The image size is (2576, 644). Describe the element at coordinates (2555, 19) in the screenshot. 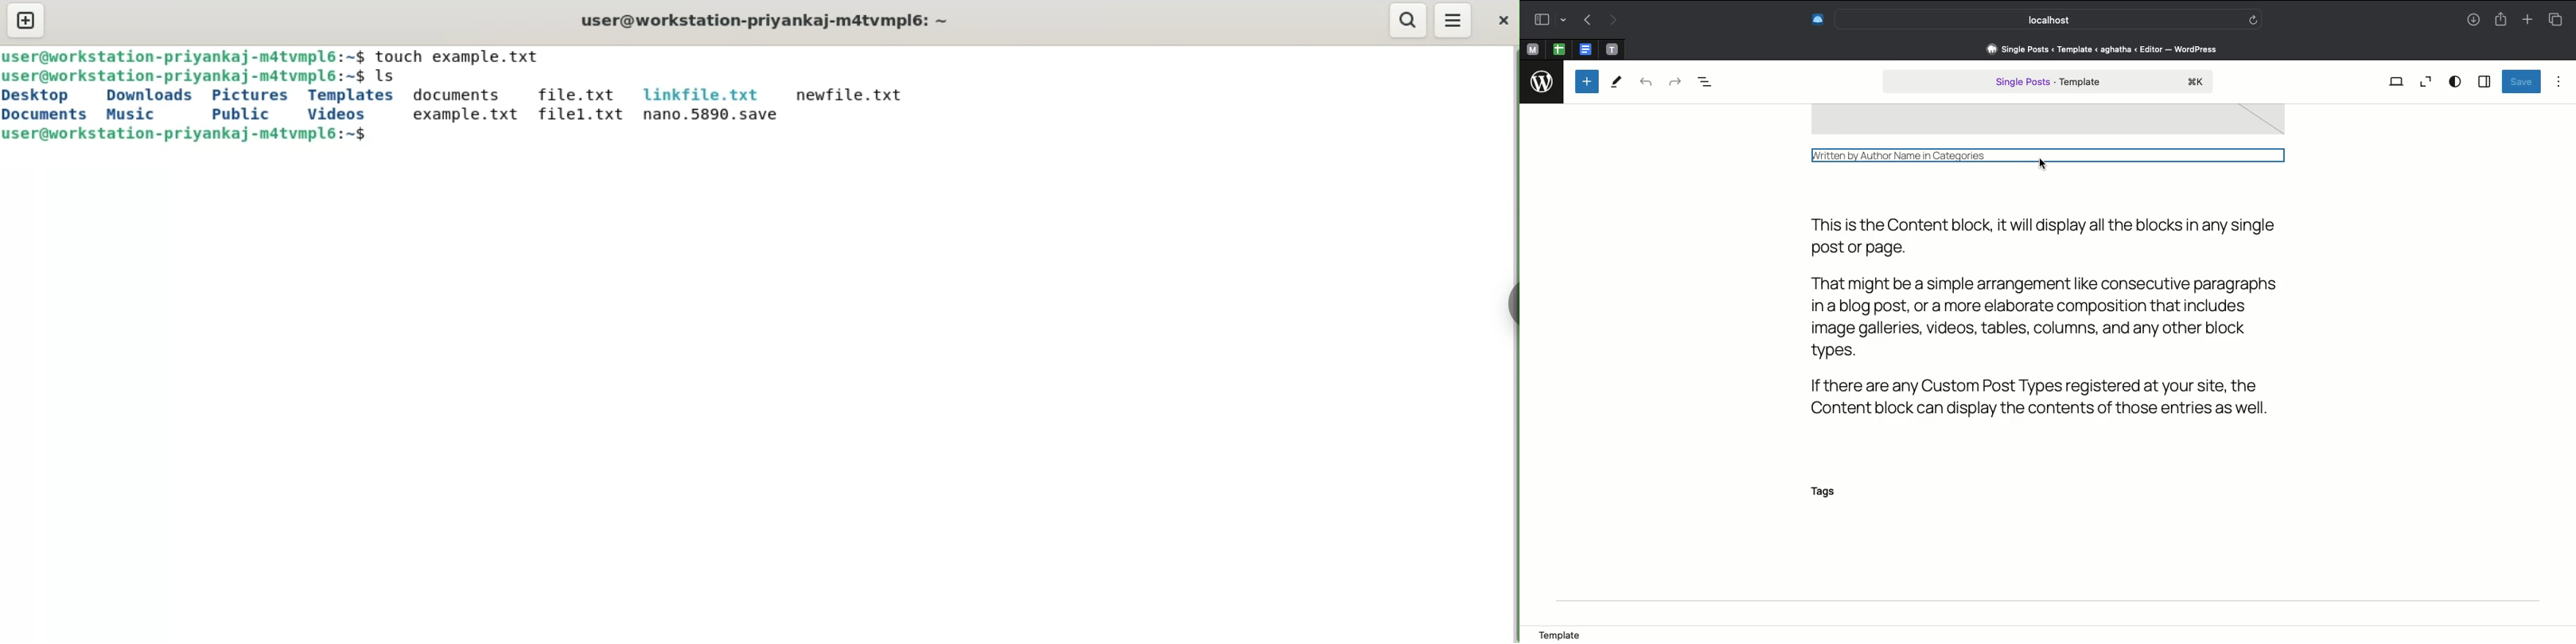

I see `Tabs` at that location.